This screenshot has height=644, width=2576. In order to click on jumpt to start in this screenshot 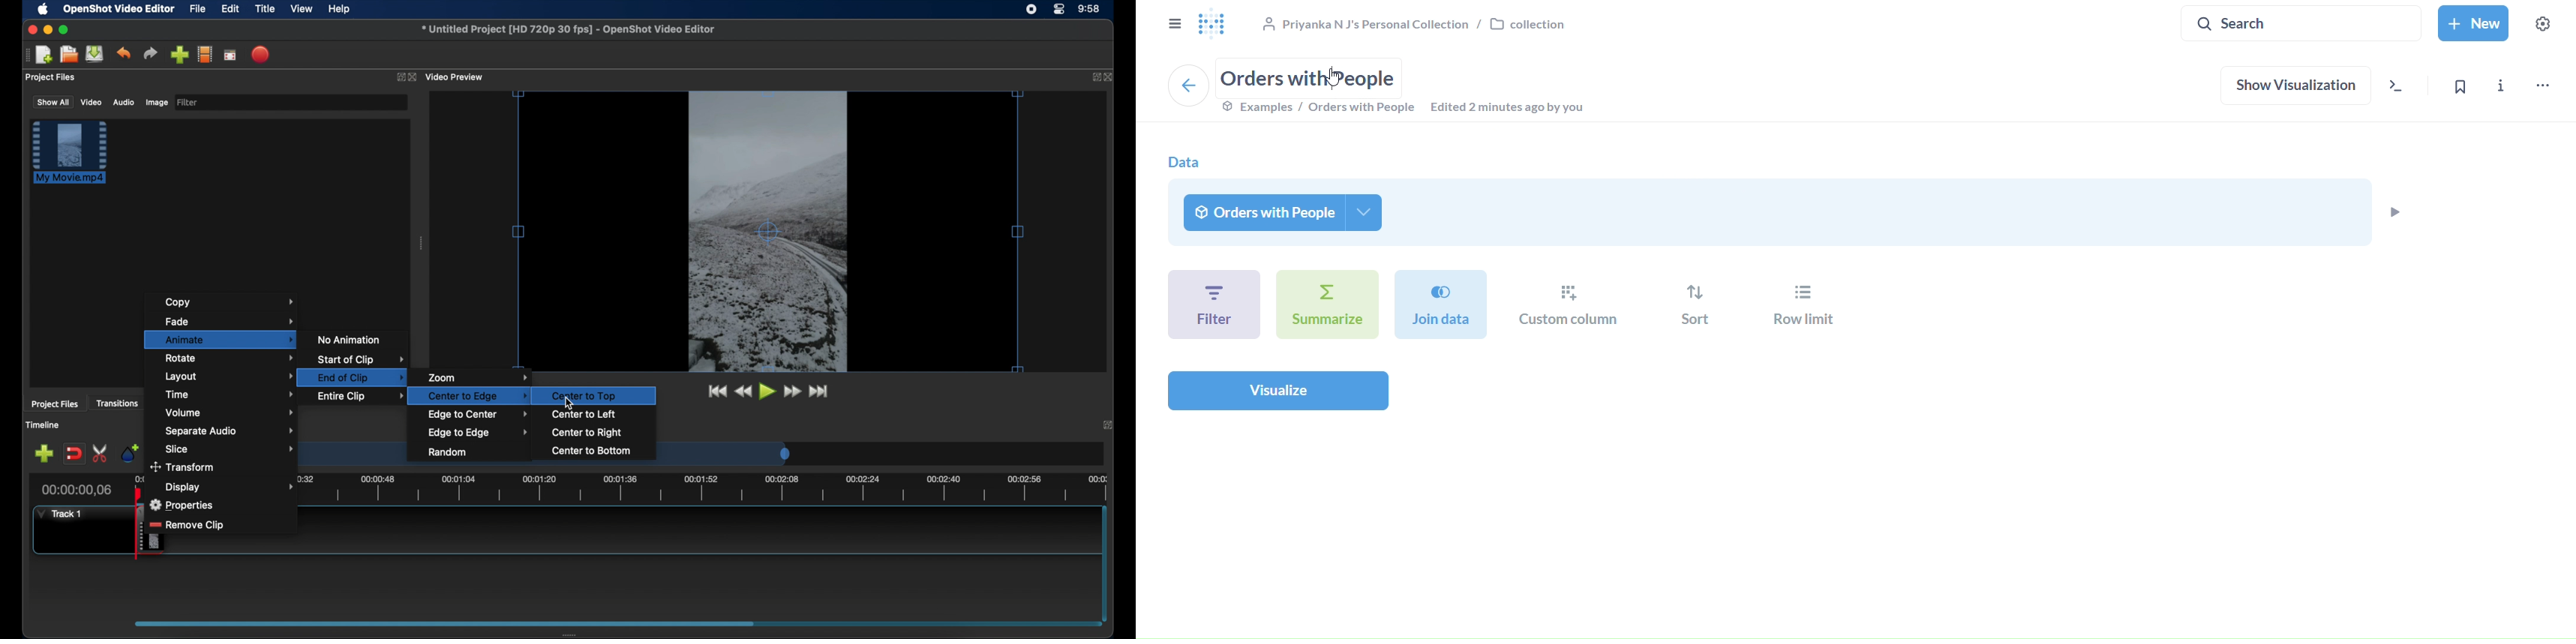, I will do `click(717, 391)`.